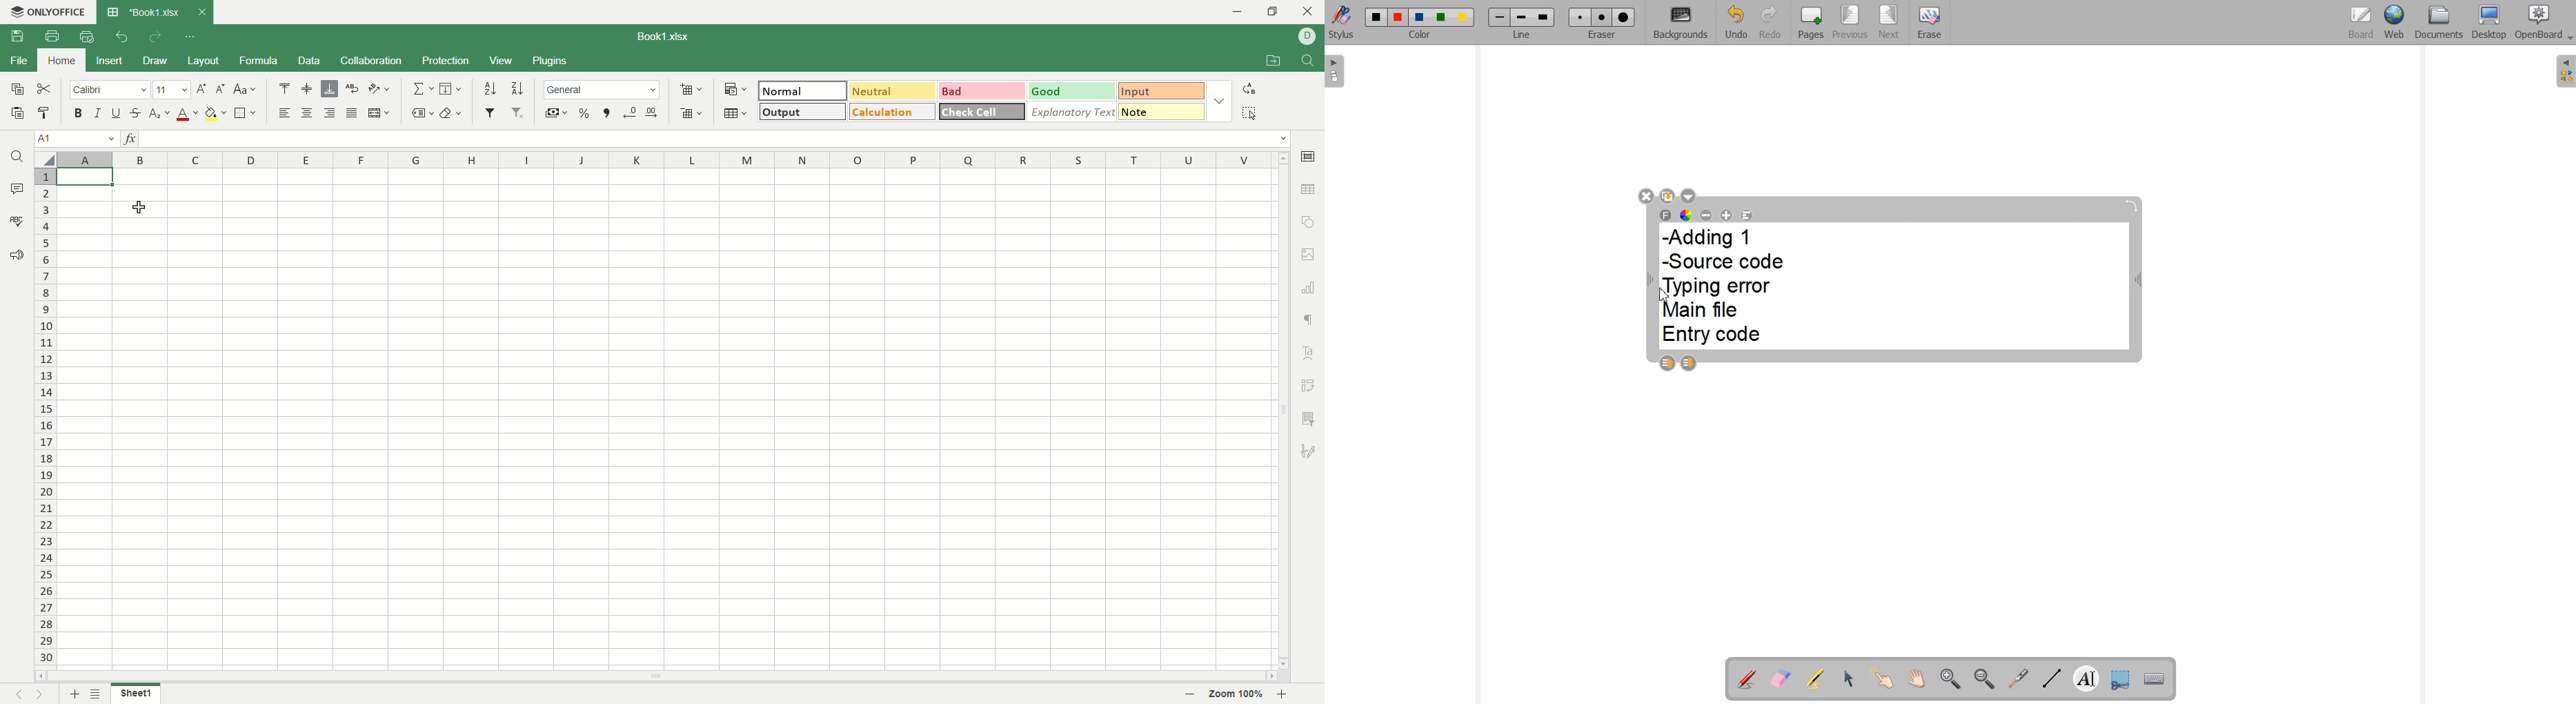 The height and width of the screenshot is (728, 2576). What do you see at coordinates (44, 113) in the screenshot?
I see `copy style` at bounding box center [44, 113].